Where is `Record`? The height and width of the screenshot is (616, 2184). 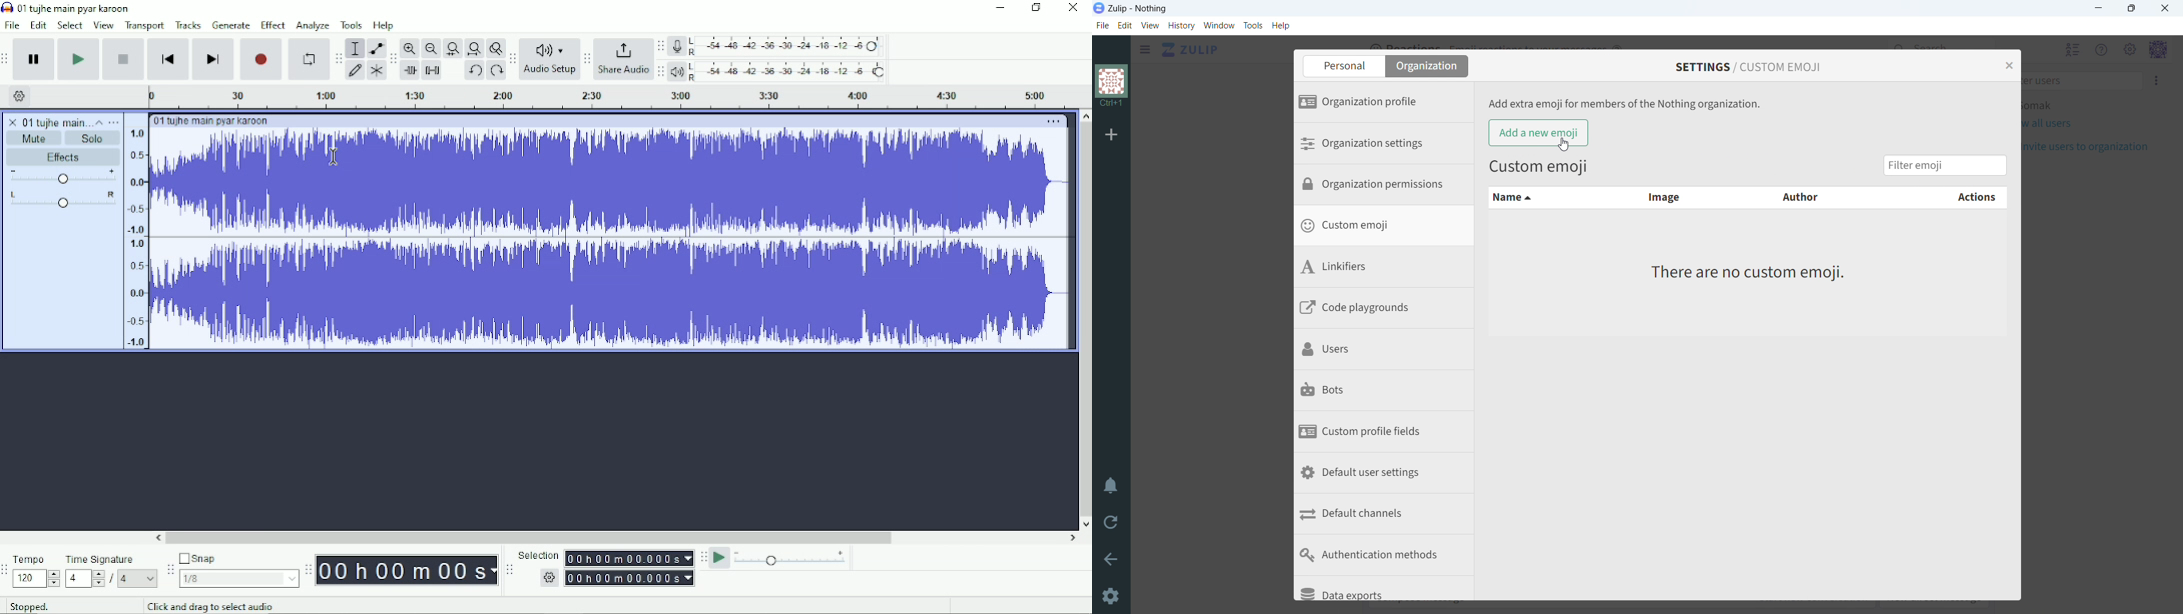
Record is located at coordinates (262, 59).